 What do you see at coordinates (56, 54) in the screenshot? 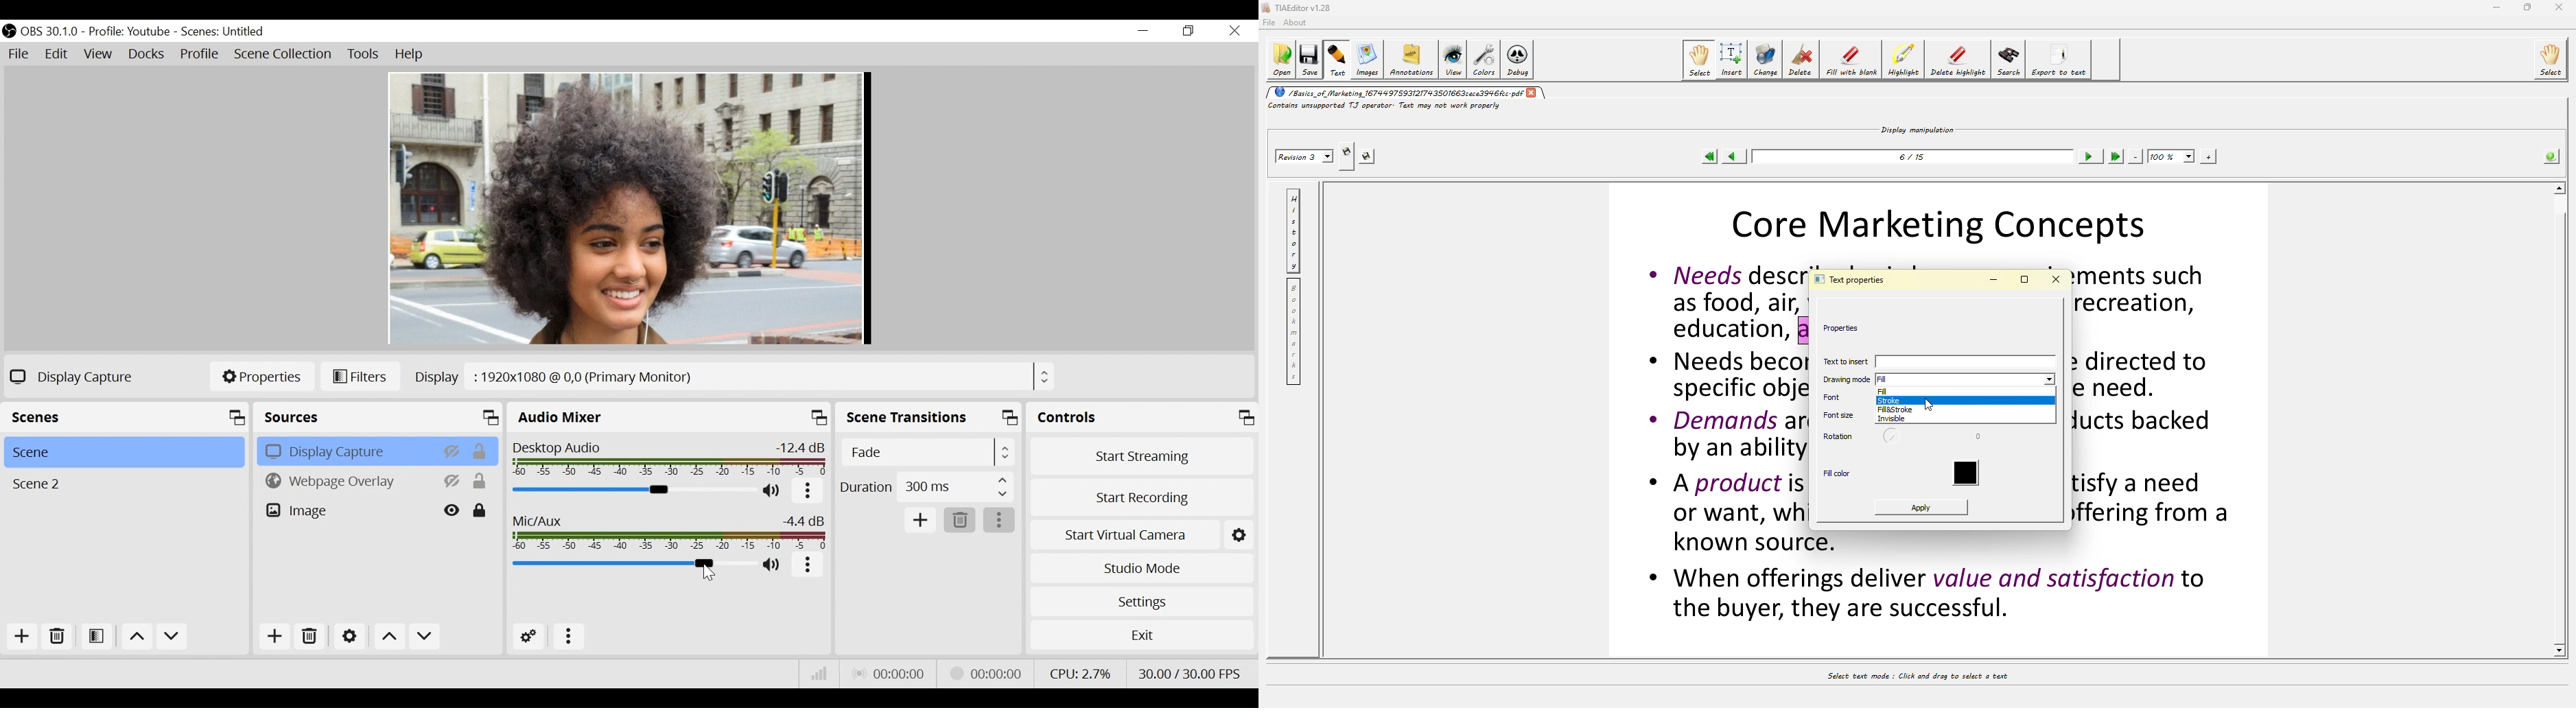
I see `Edit` at bounding box center [56, 54].